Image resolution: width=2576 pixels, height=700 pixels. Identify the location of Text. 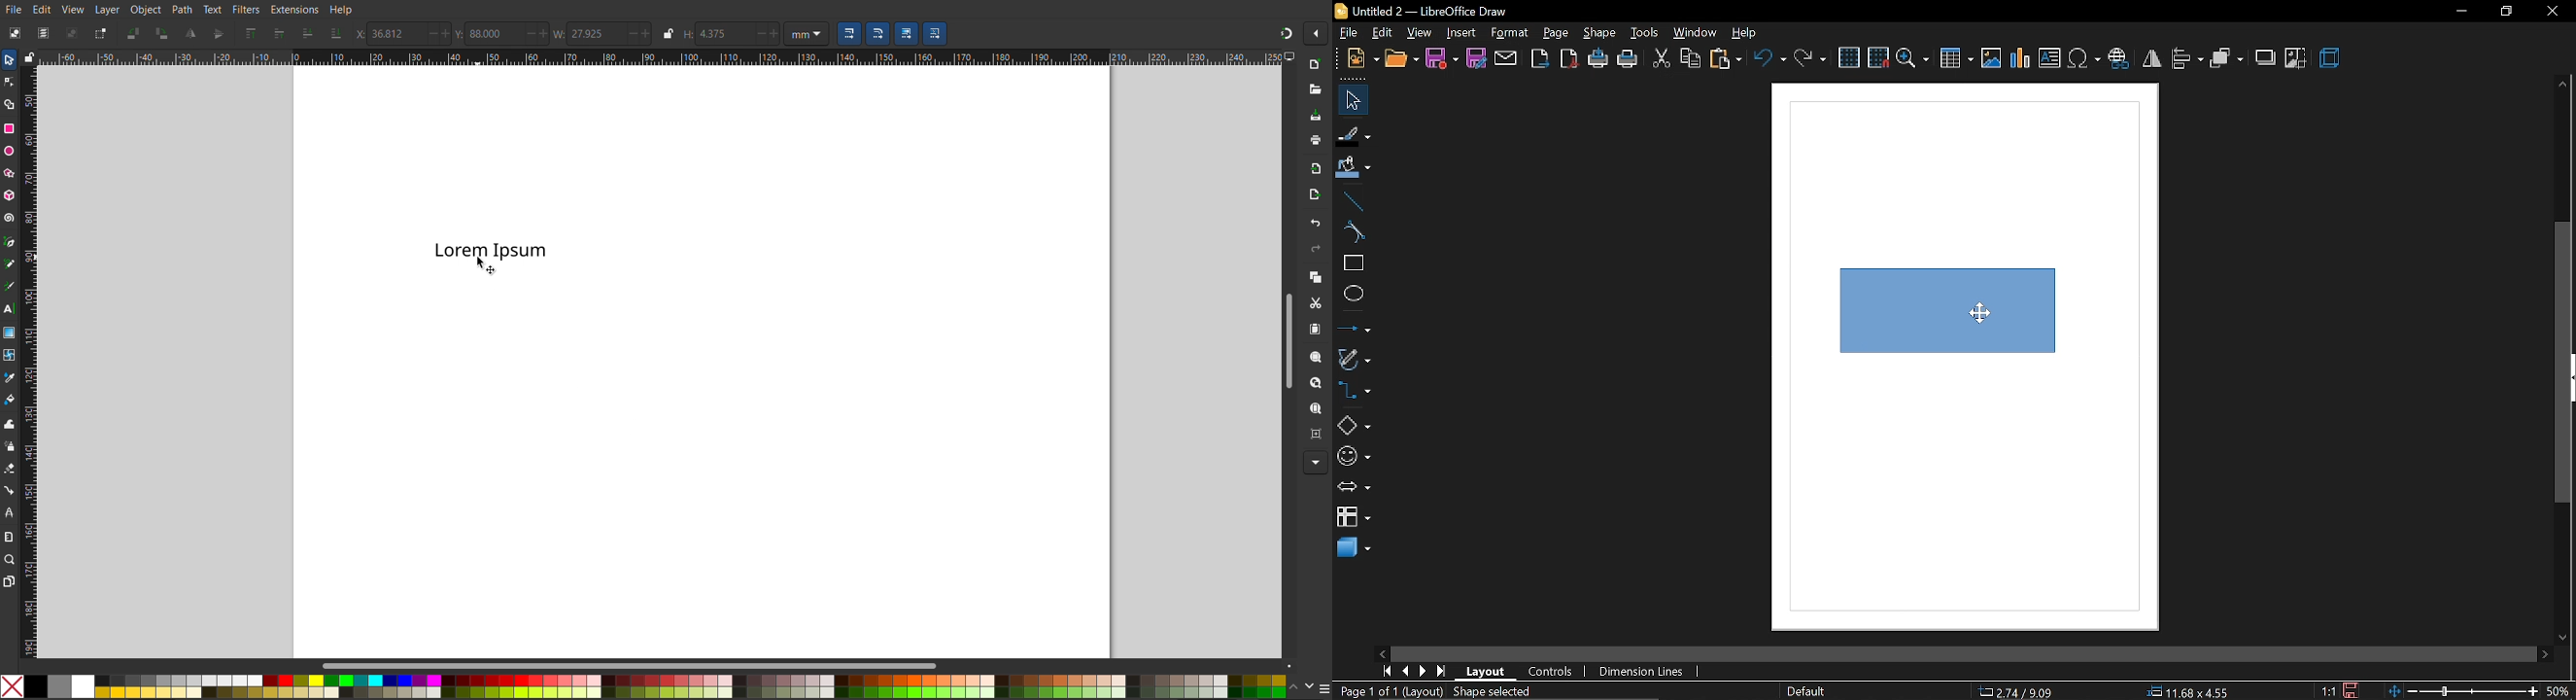
(213, 9).